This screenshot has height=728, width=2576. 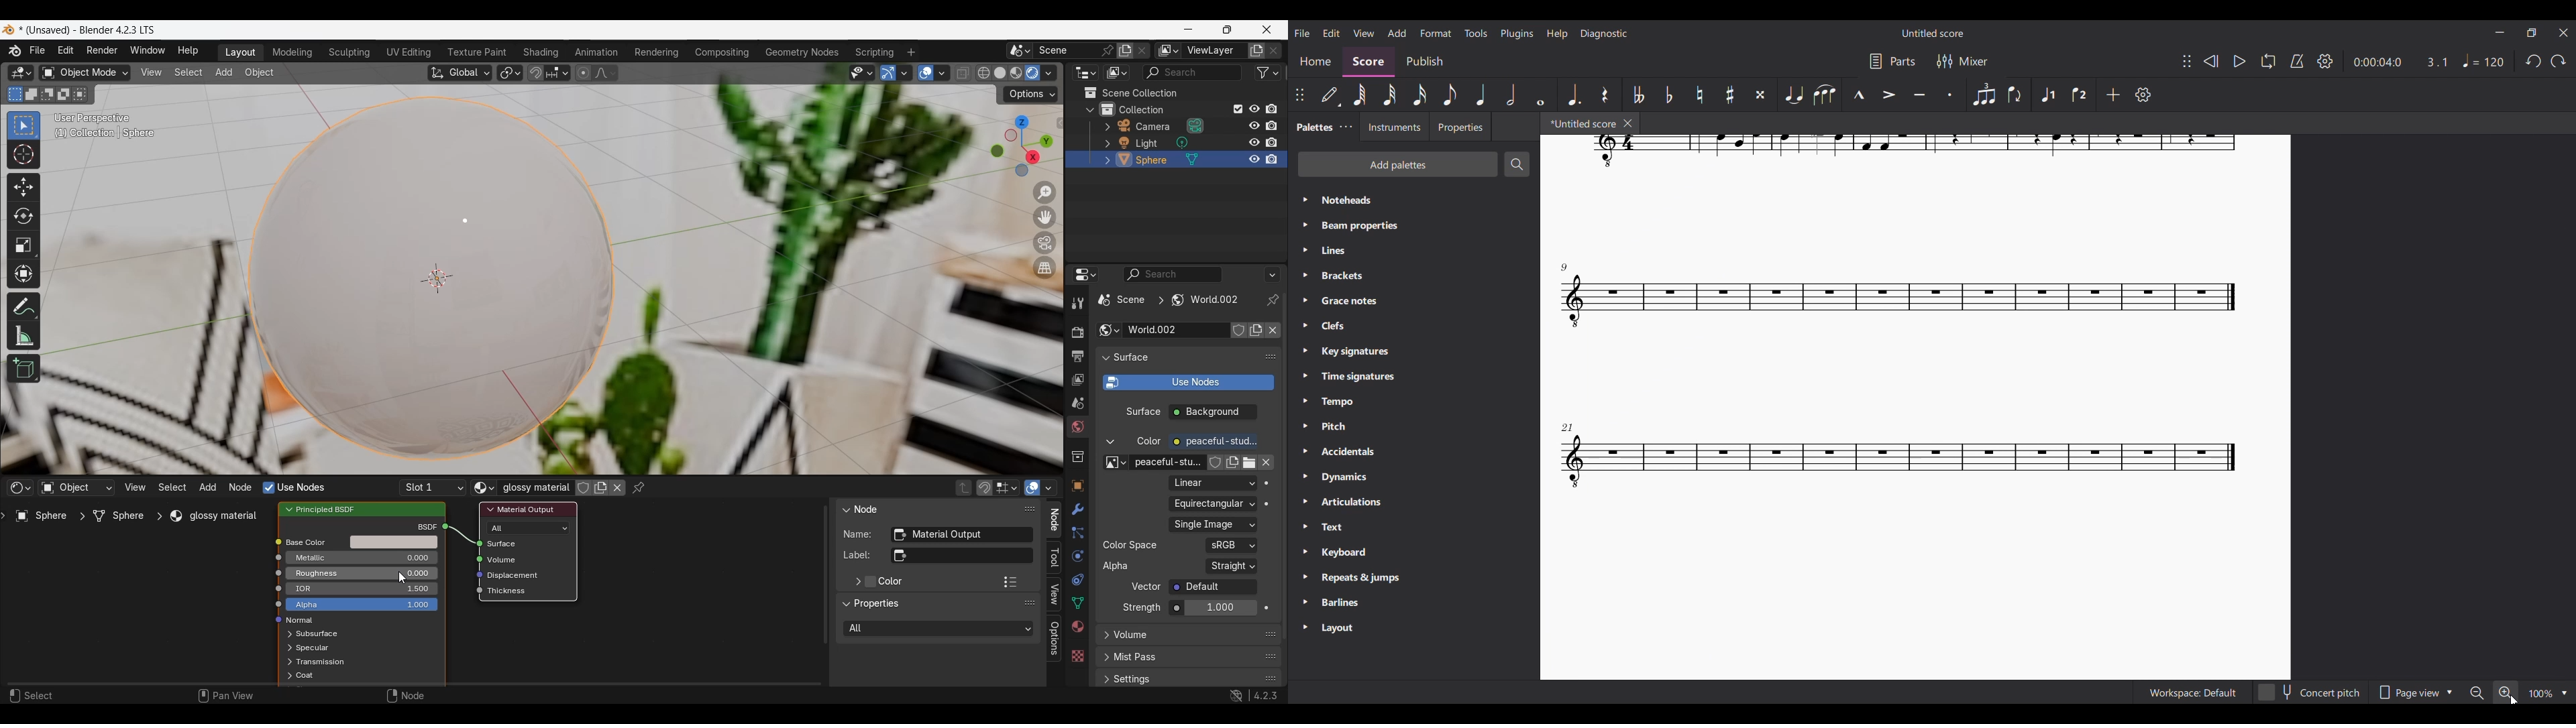 What do you see at coordinates (657, 52) in the screenshot?
I see `Rendering workspace` at bounding box center [657, 52].